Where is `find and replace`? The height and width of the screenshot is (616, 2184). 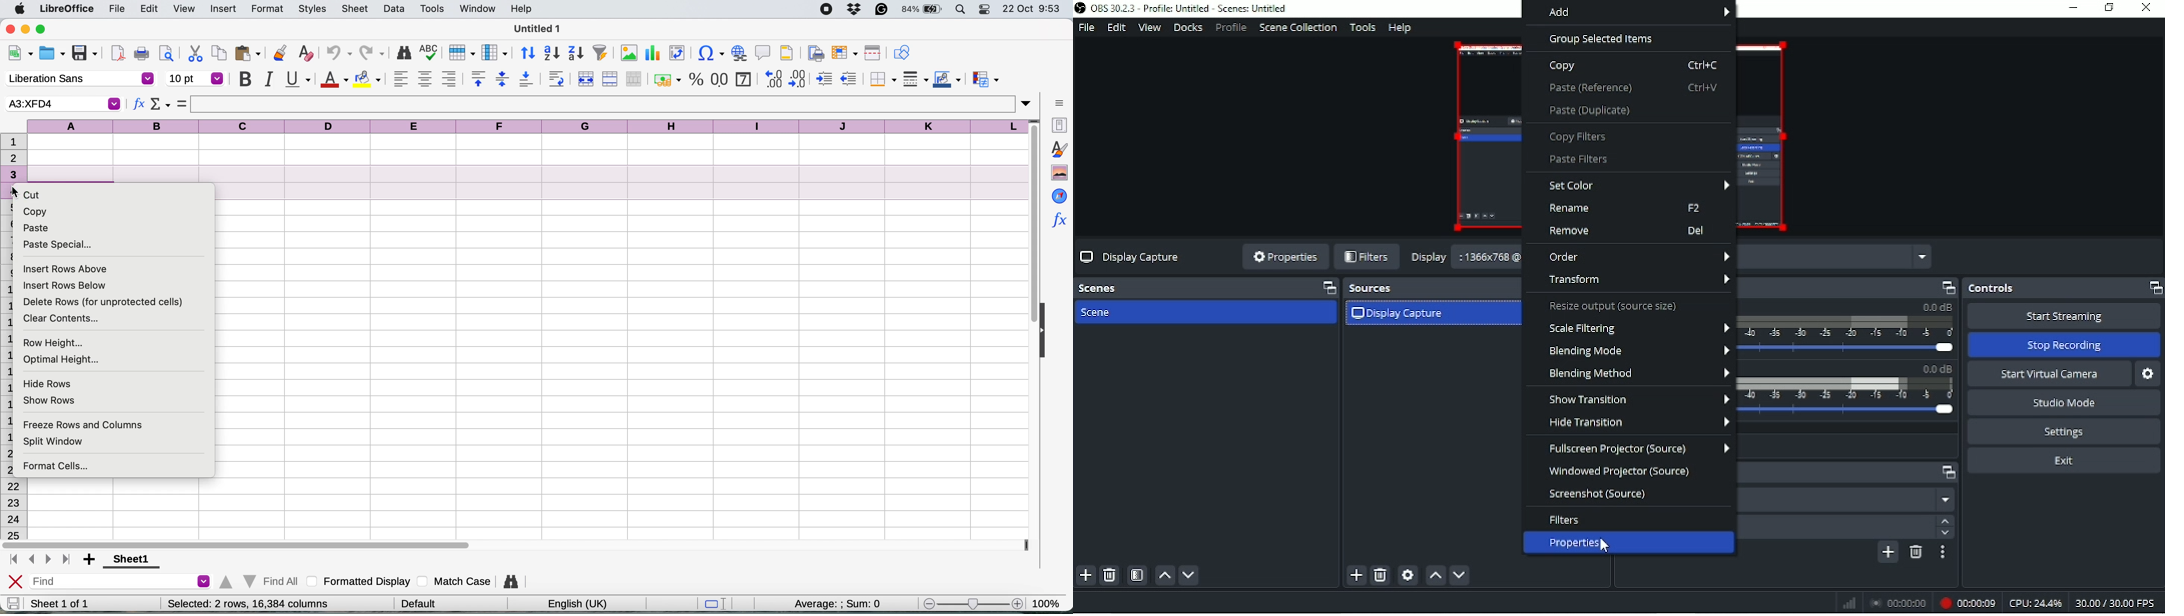
find and replace is located at coordinates (512, 582).